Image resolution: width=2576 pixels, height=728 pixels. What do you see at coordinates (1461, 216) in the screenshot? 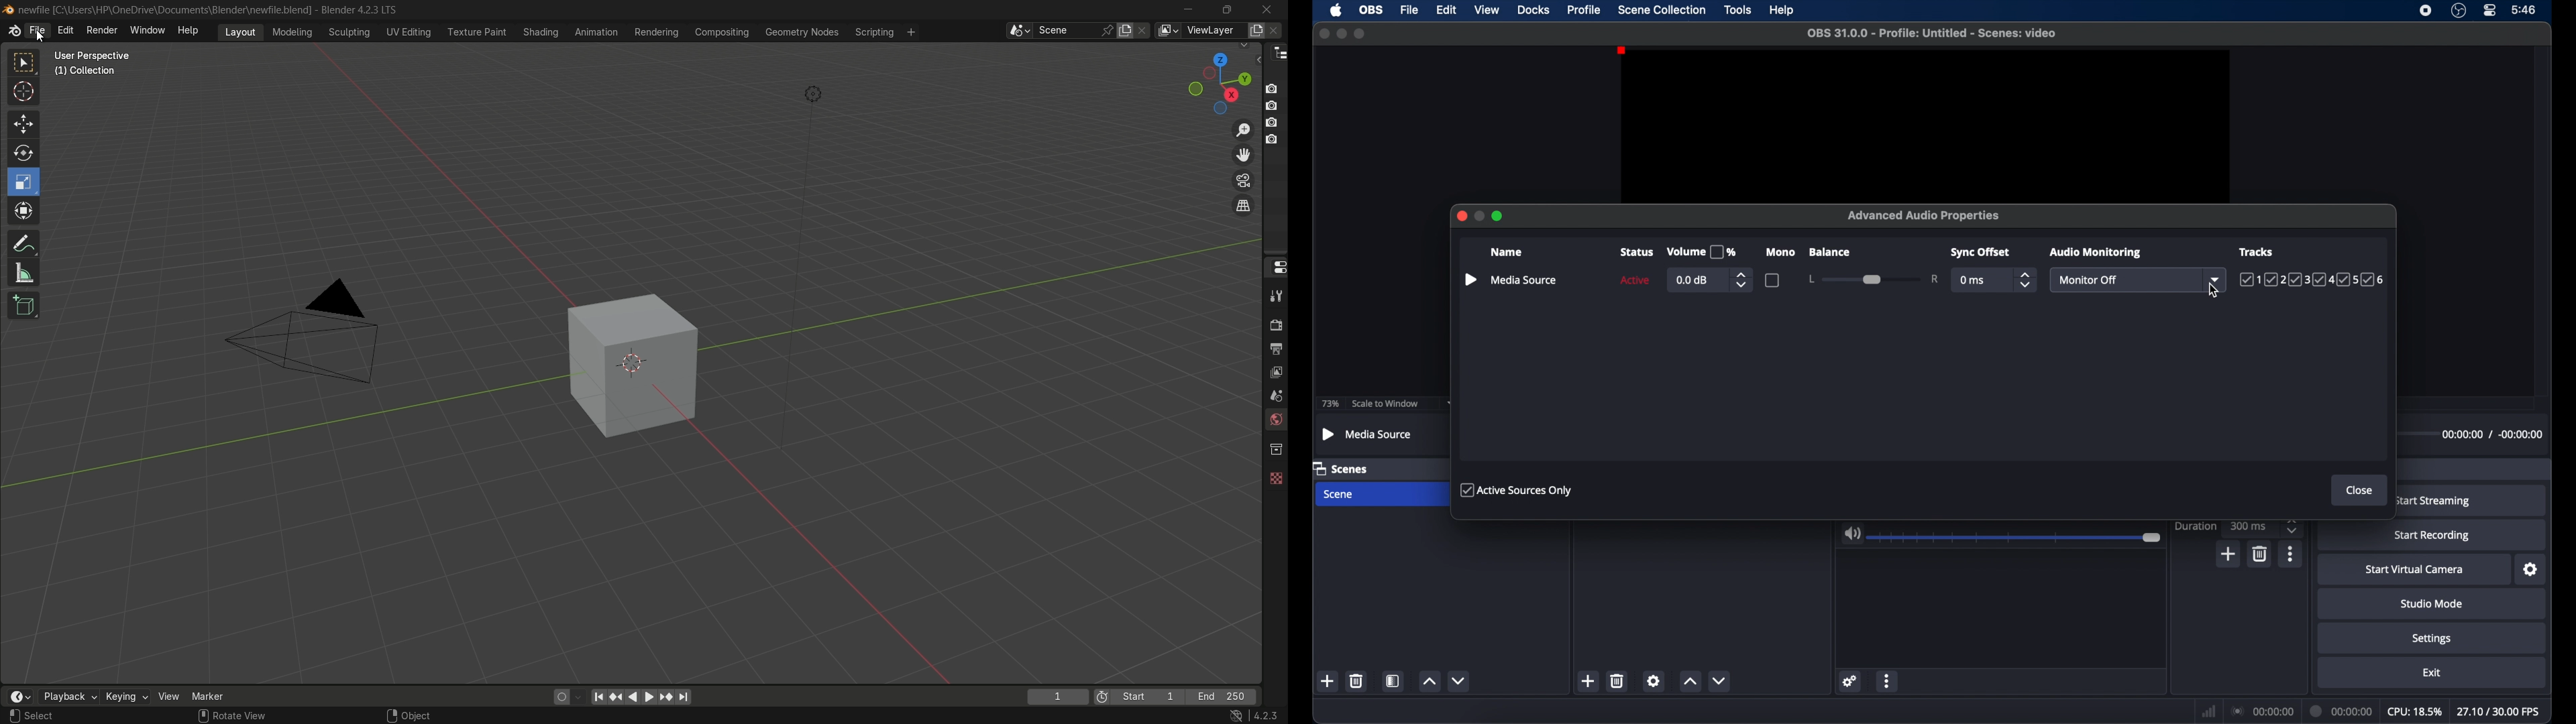
I see `close` at bounding box center [1461, 216].